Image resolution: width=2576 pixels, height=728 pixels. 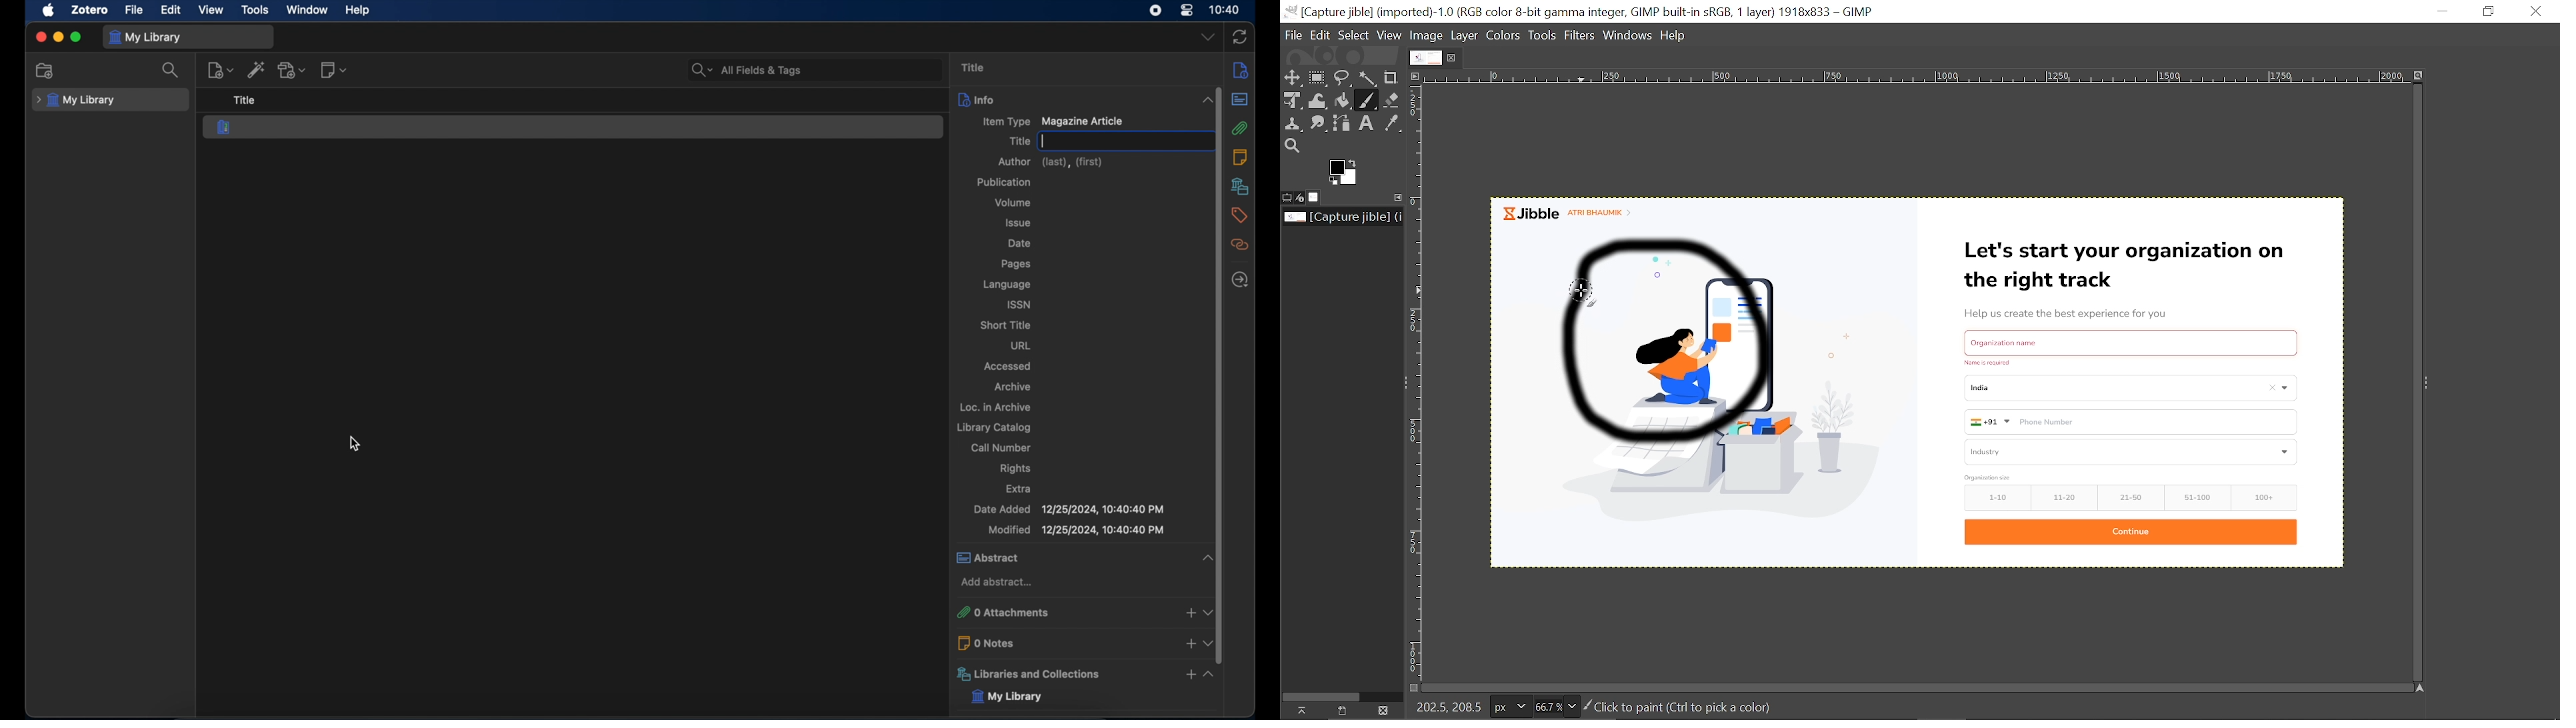 I want to click on related, so click(x=1241, y=245).